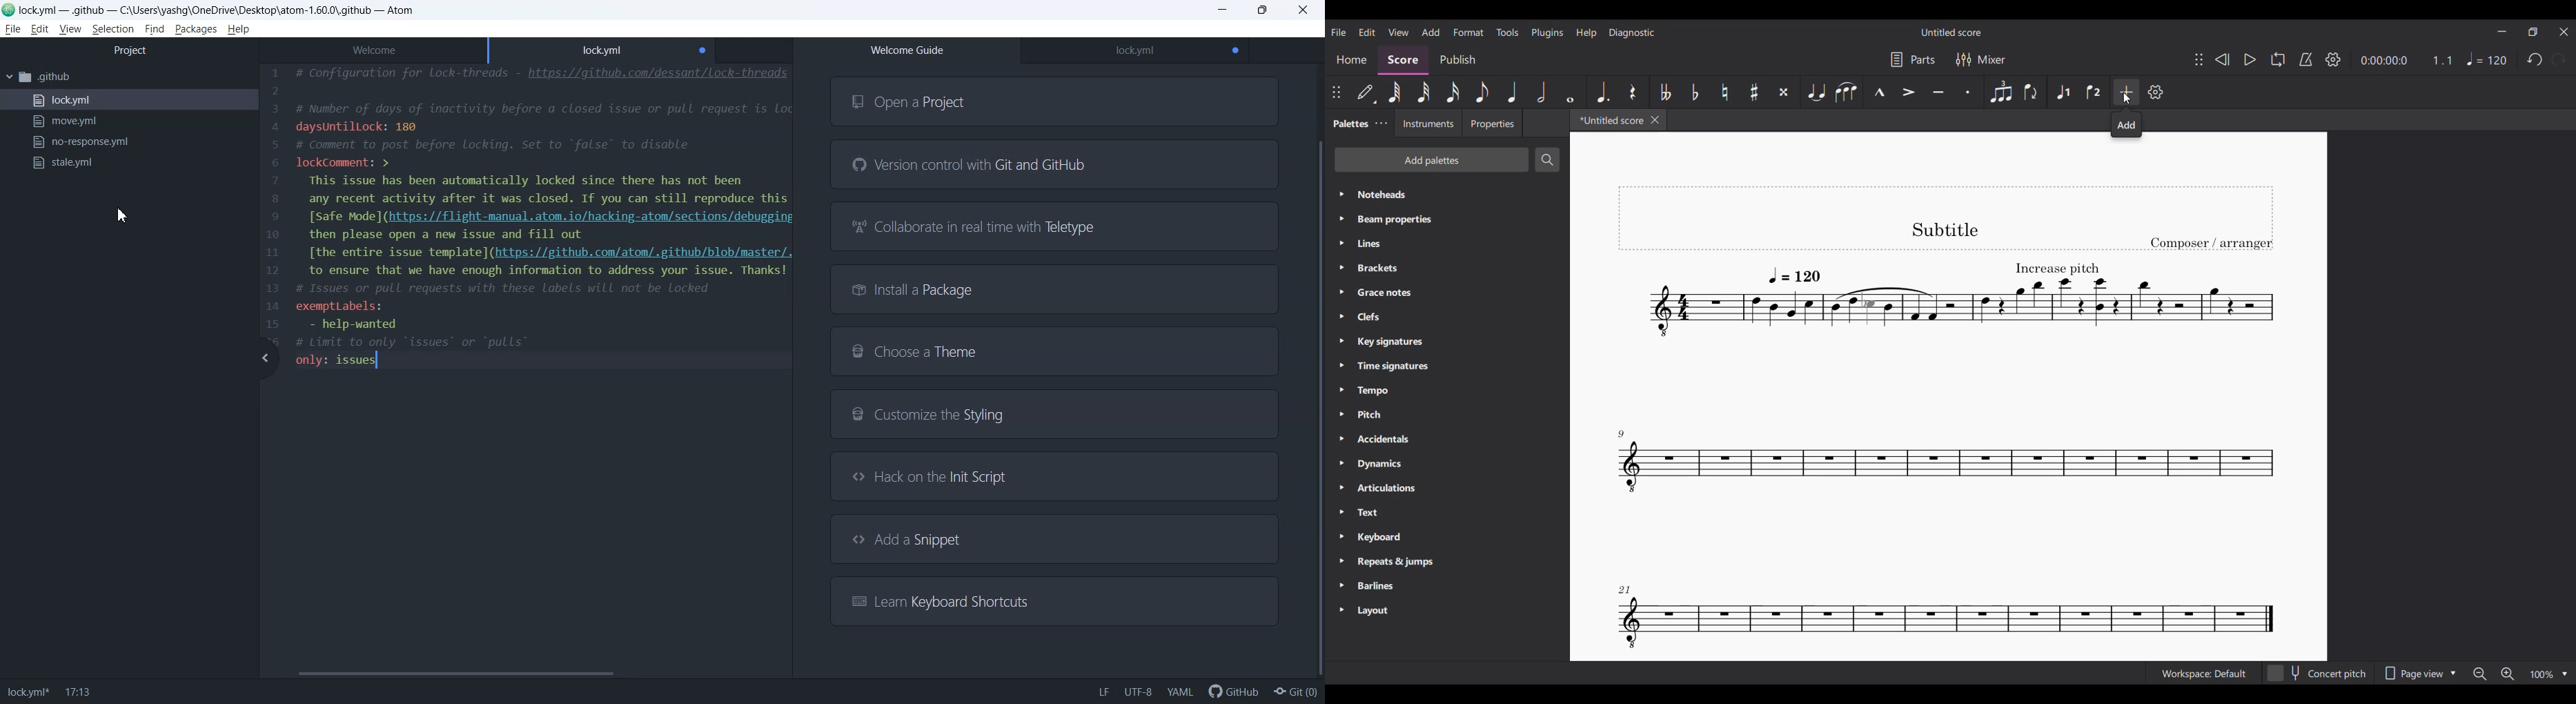 The width and height of the screenshot is (2576, 728). What do you see at coordinates (1815, 92) in the screenshot?
I see `Tie` at bounding box center [1815, 92].